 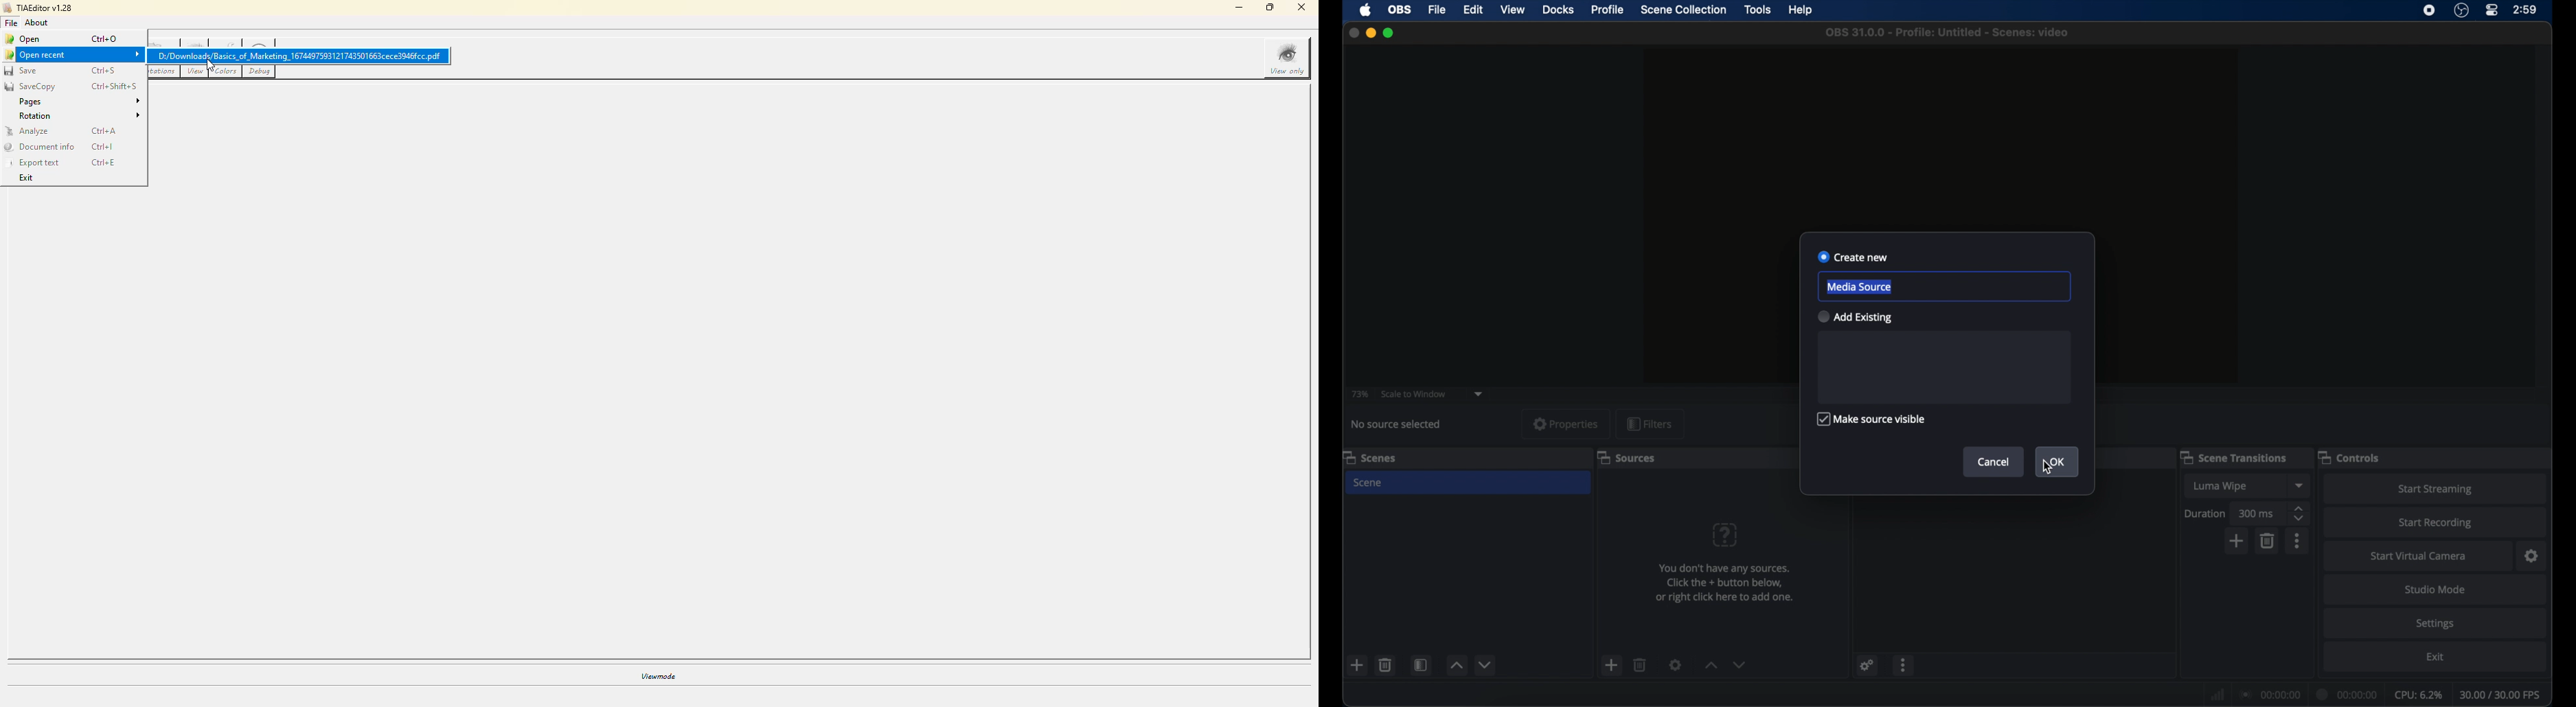 I want to click on file, so click(x=1438, y=10).